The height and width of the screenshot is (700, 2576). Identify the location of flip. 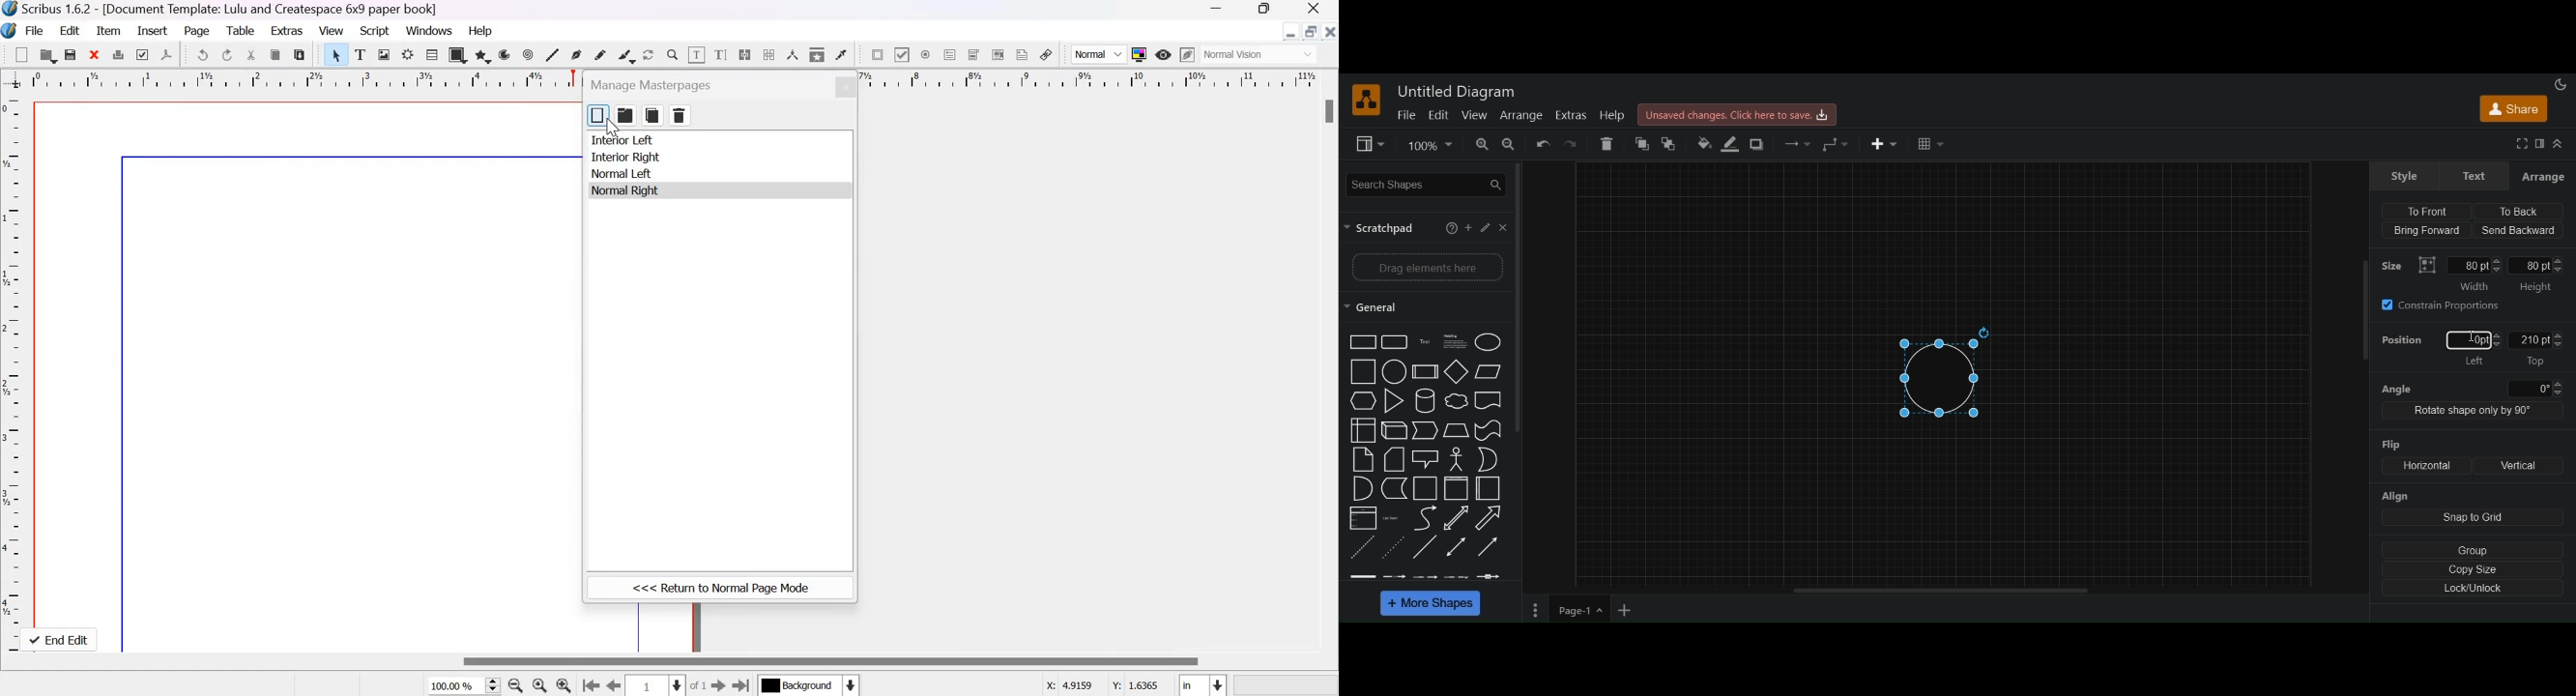
(2387, 445).